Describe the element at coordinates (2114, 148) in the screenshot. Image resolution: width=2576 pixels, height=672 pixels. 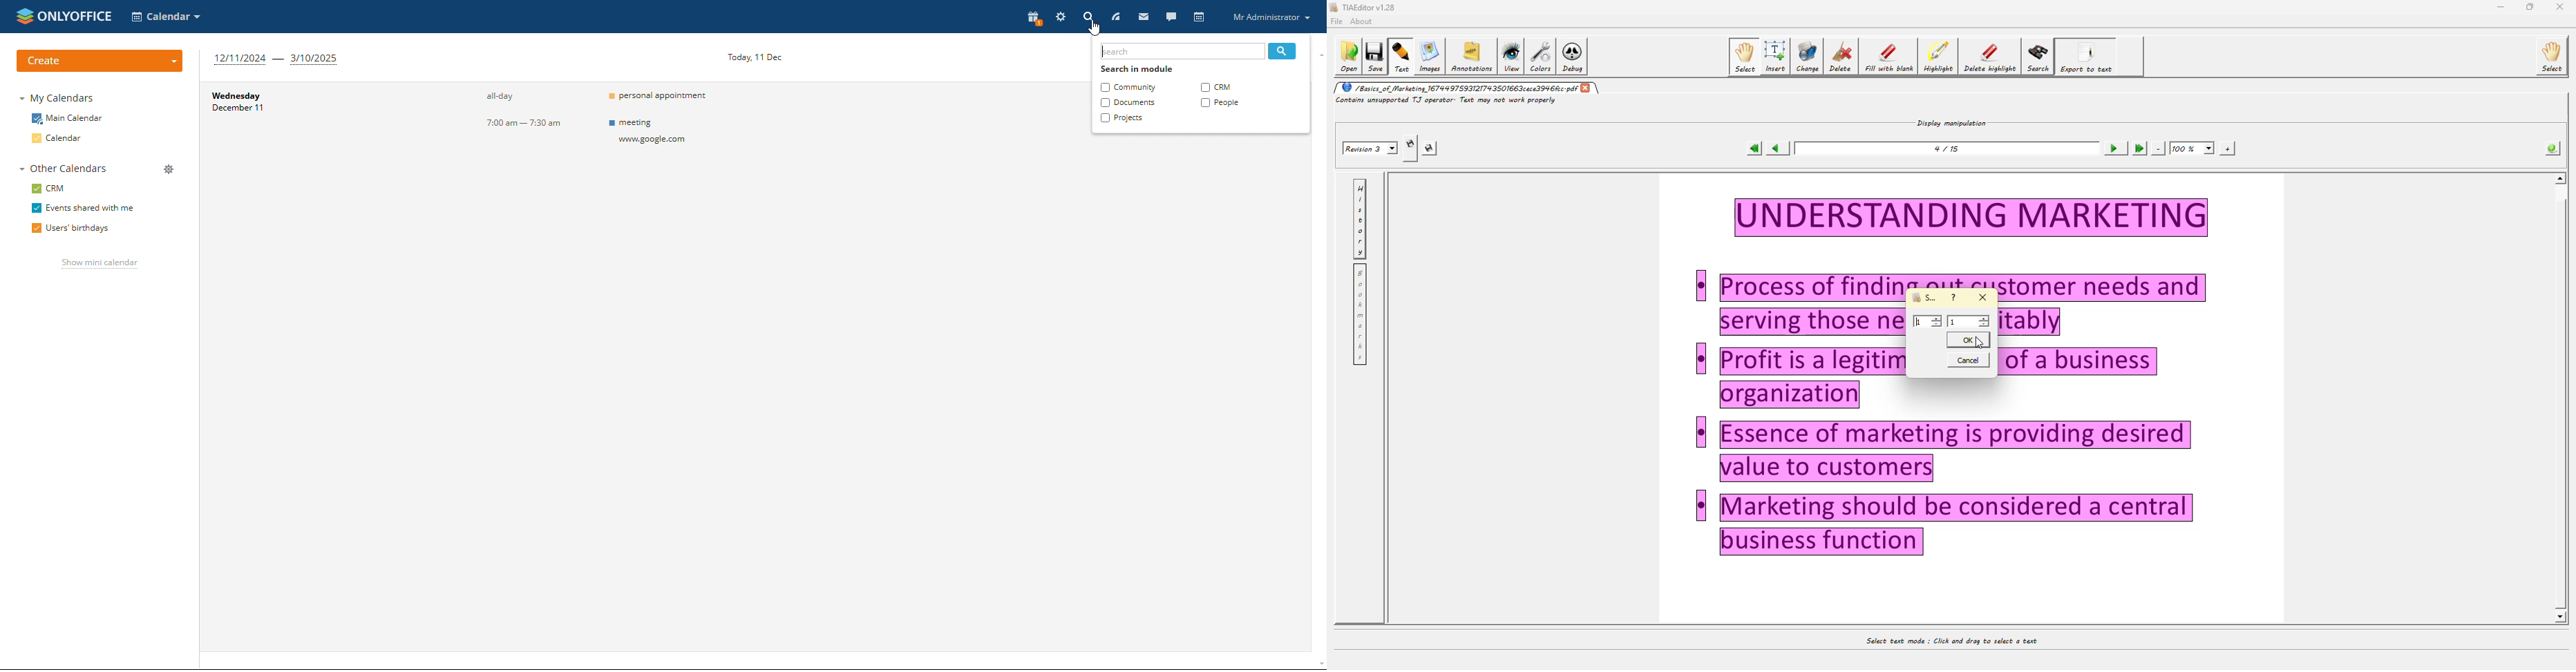
I see `next page` at that location.